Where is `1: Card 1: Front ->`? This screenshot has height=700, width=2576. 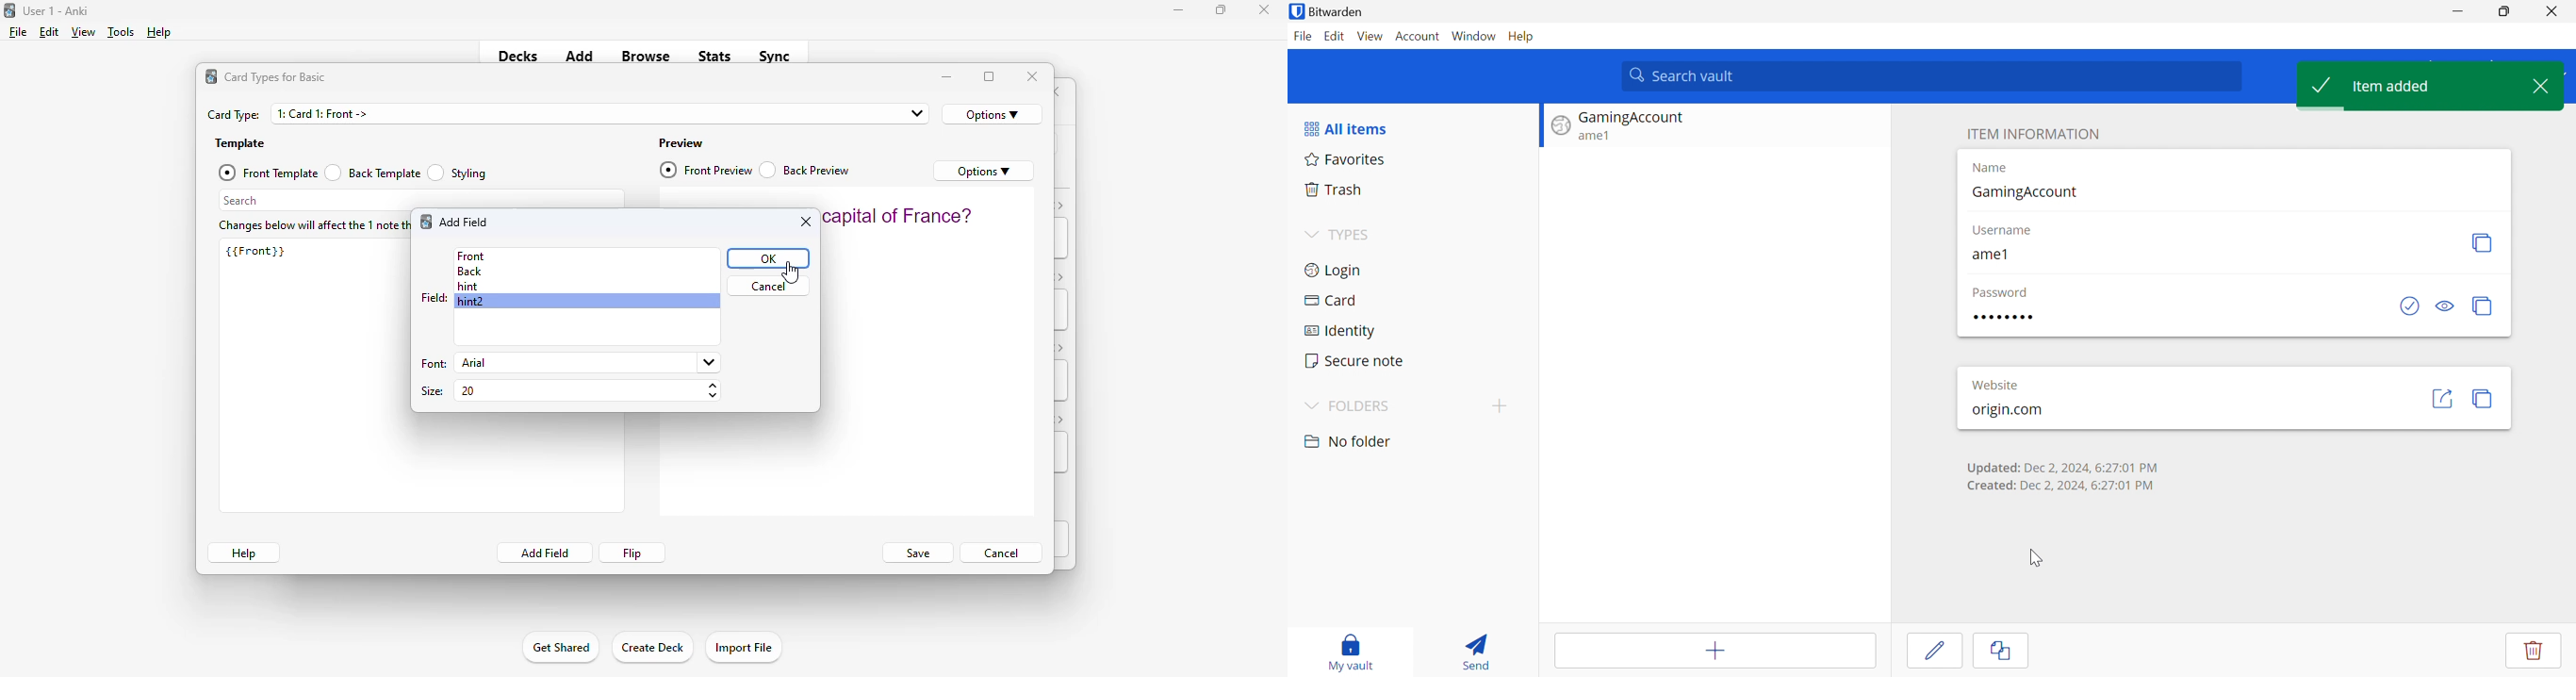
1: Card 1: Front -> is located at coordinates (600, 113).